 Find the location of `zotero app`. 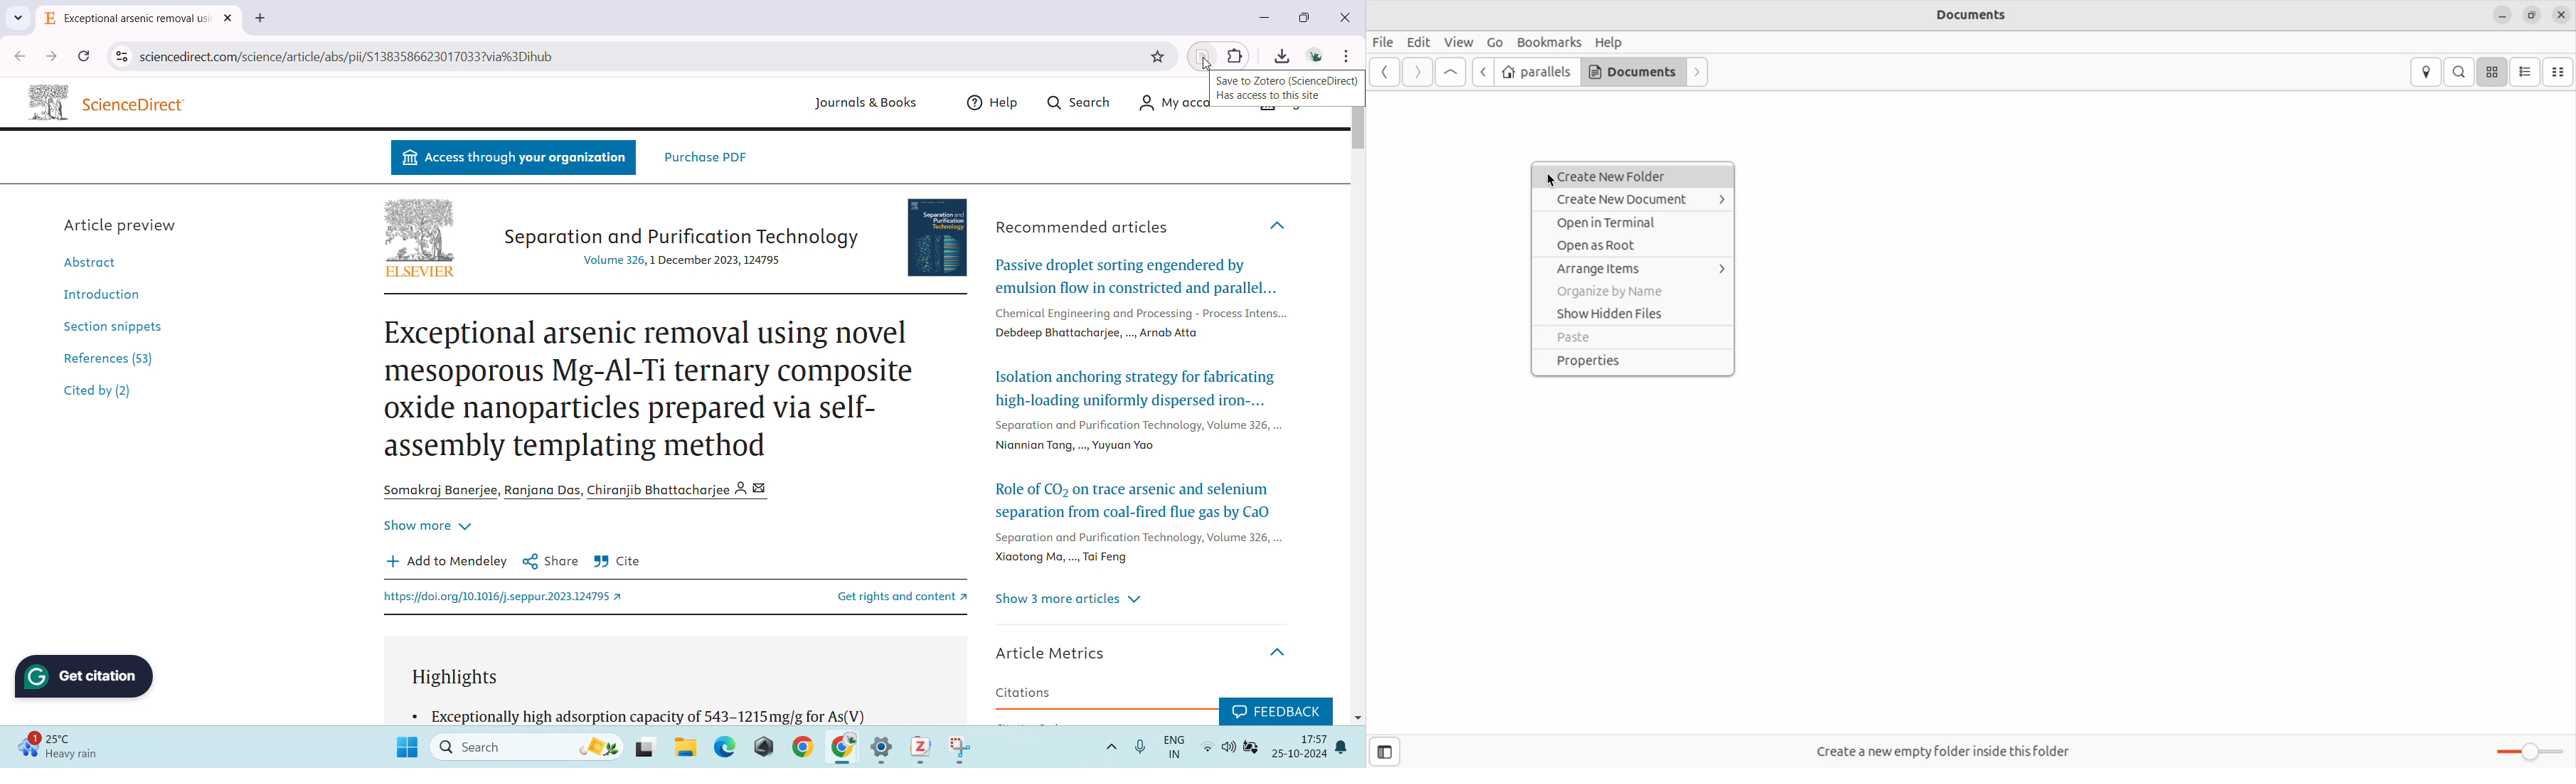

zotero app is located at coordinates (917, 745).